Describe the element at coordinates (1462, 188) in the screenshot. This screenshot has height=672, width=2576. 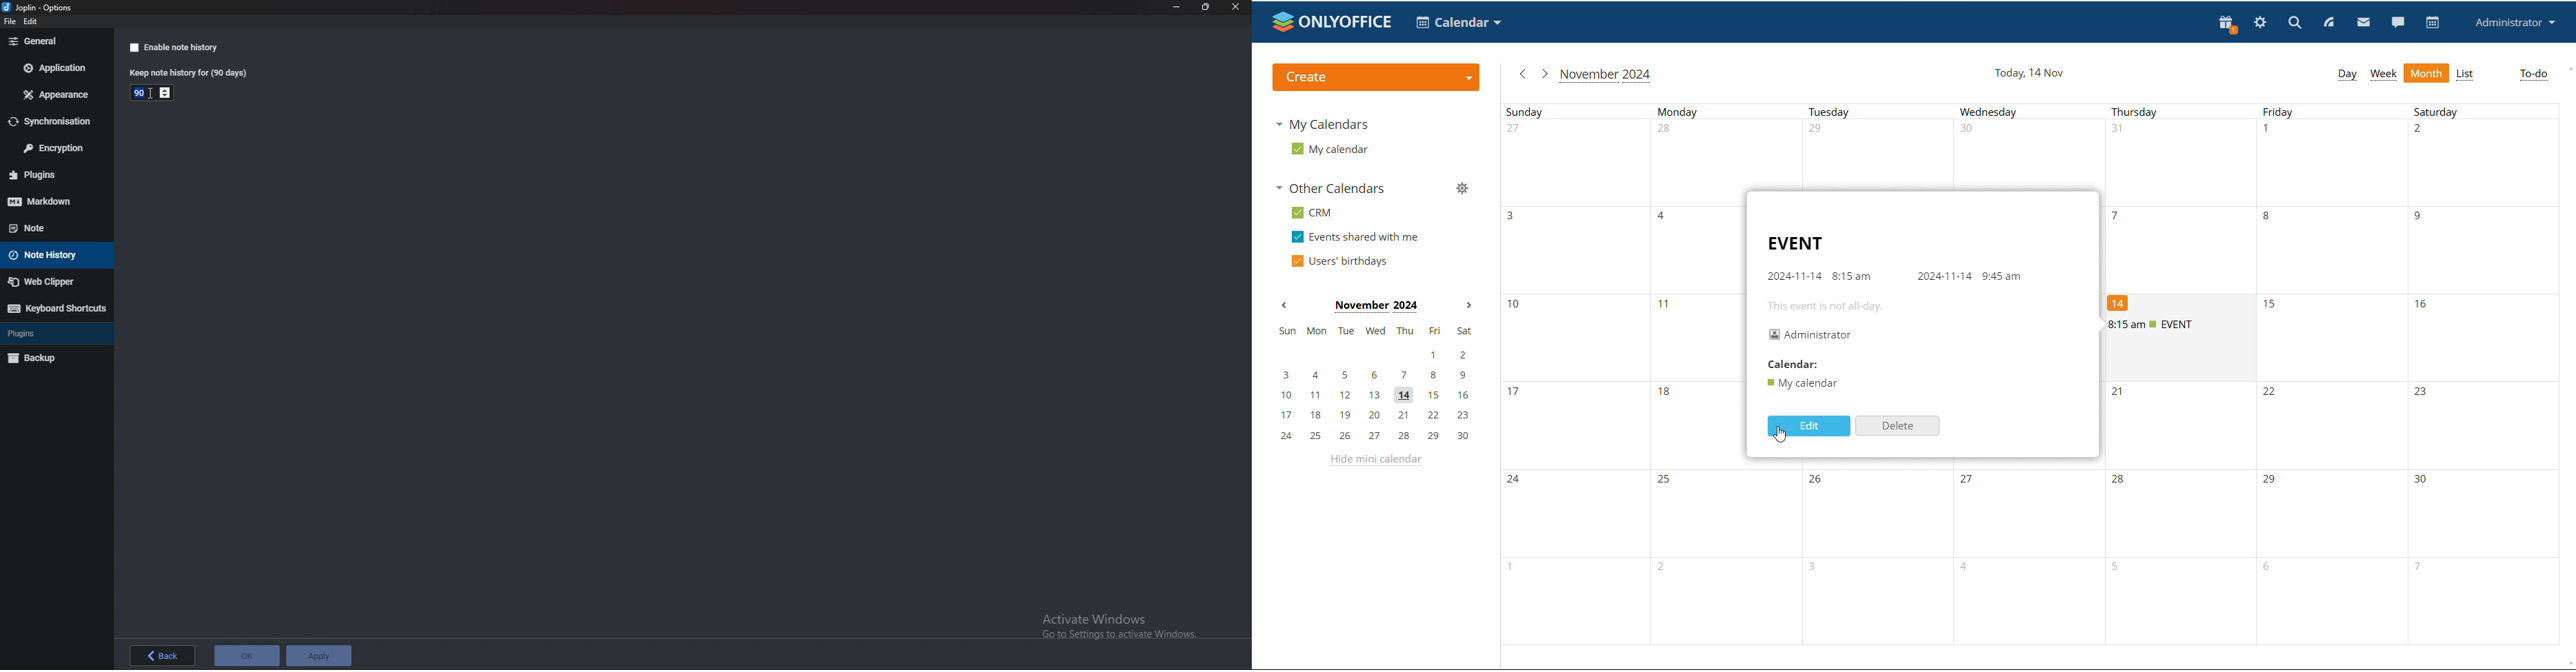
I see `manage` at that location.